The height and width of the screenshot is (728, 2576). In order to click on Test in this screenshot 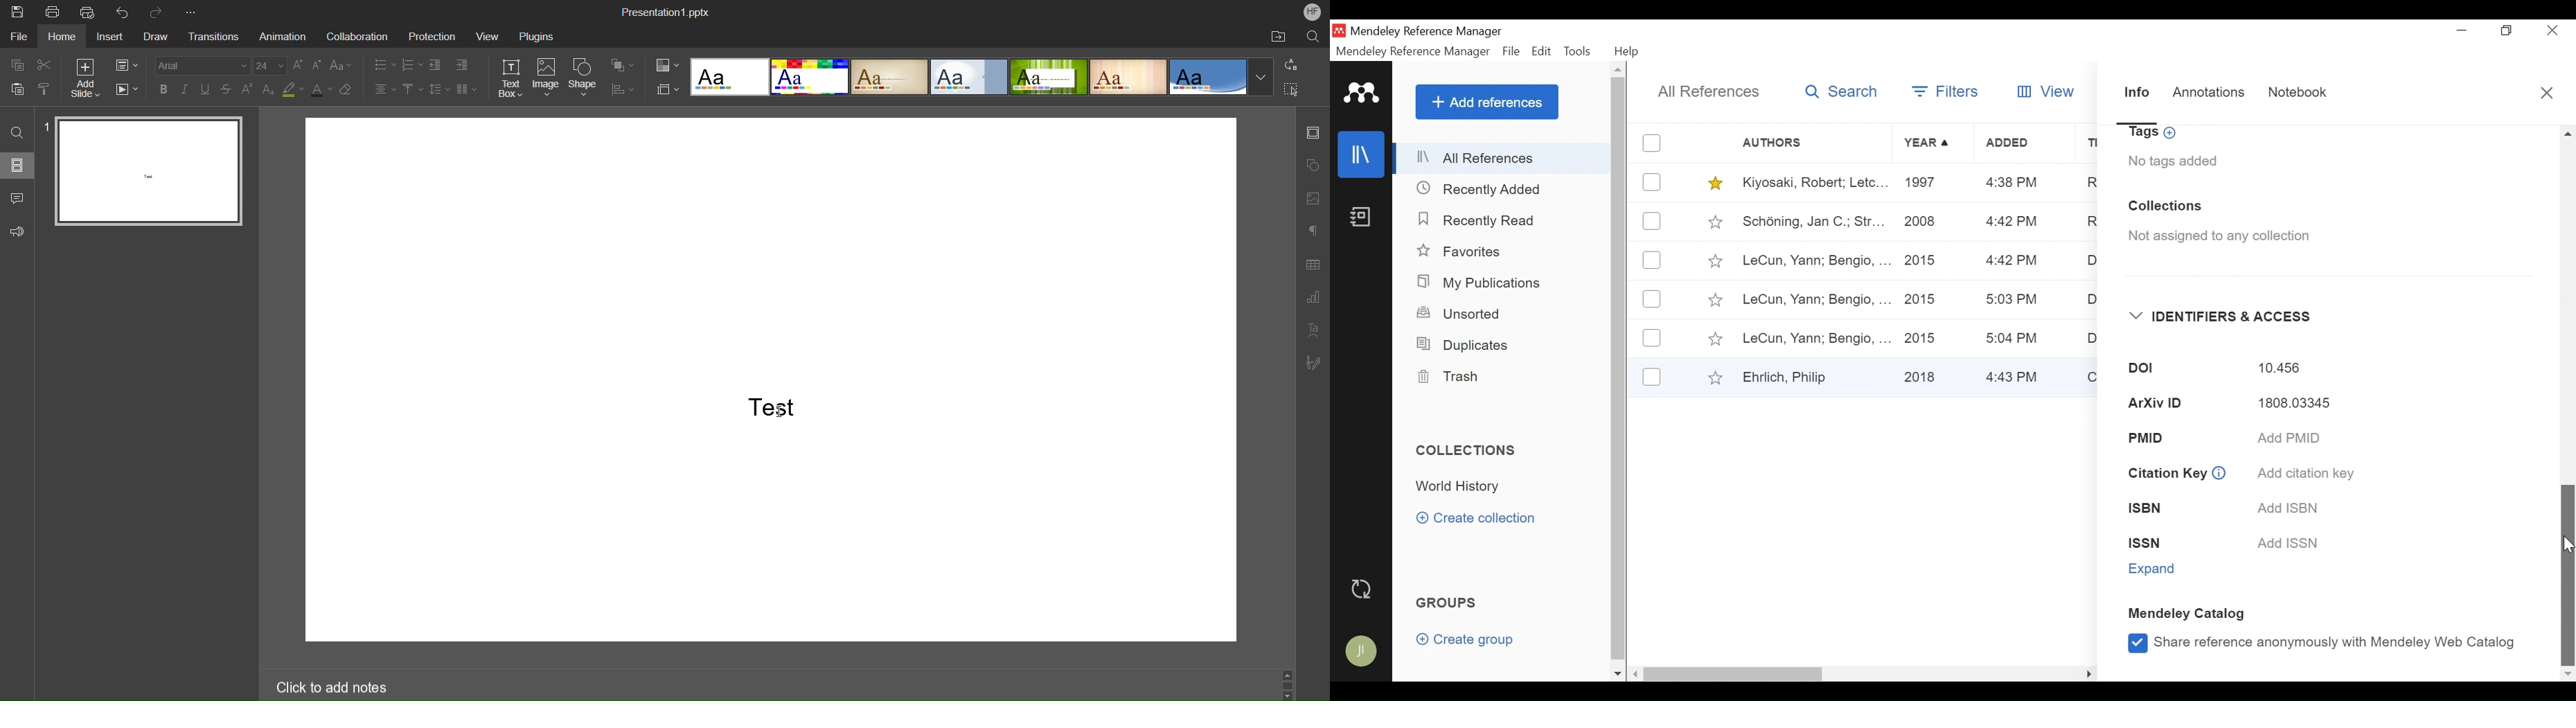, I will do `click(770, 409)`.